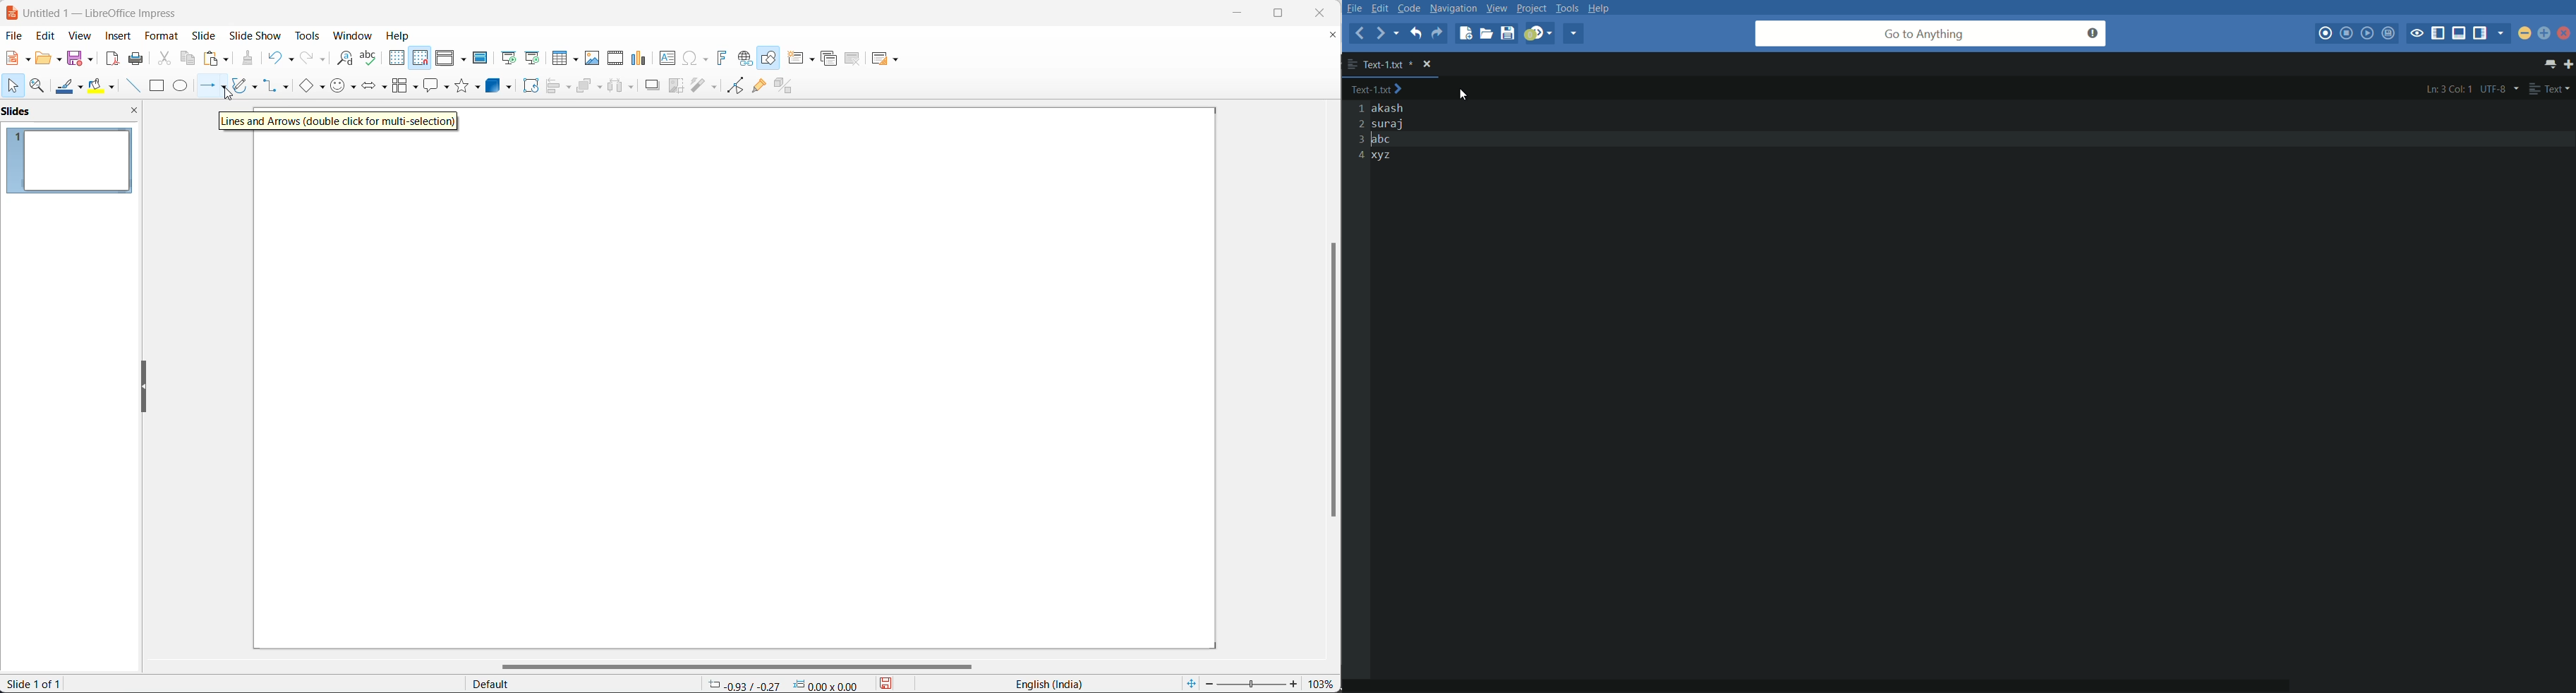 The image size is (2576, 700). What do you see at coordinates (141, 387) in the screenshot?
I see `reszie` at bounding box center [141, 387].